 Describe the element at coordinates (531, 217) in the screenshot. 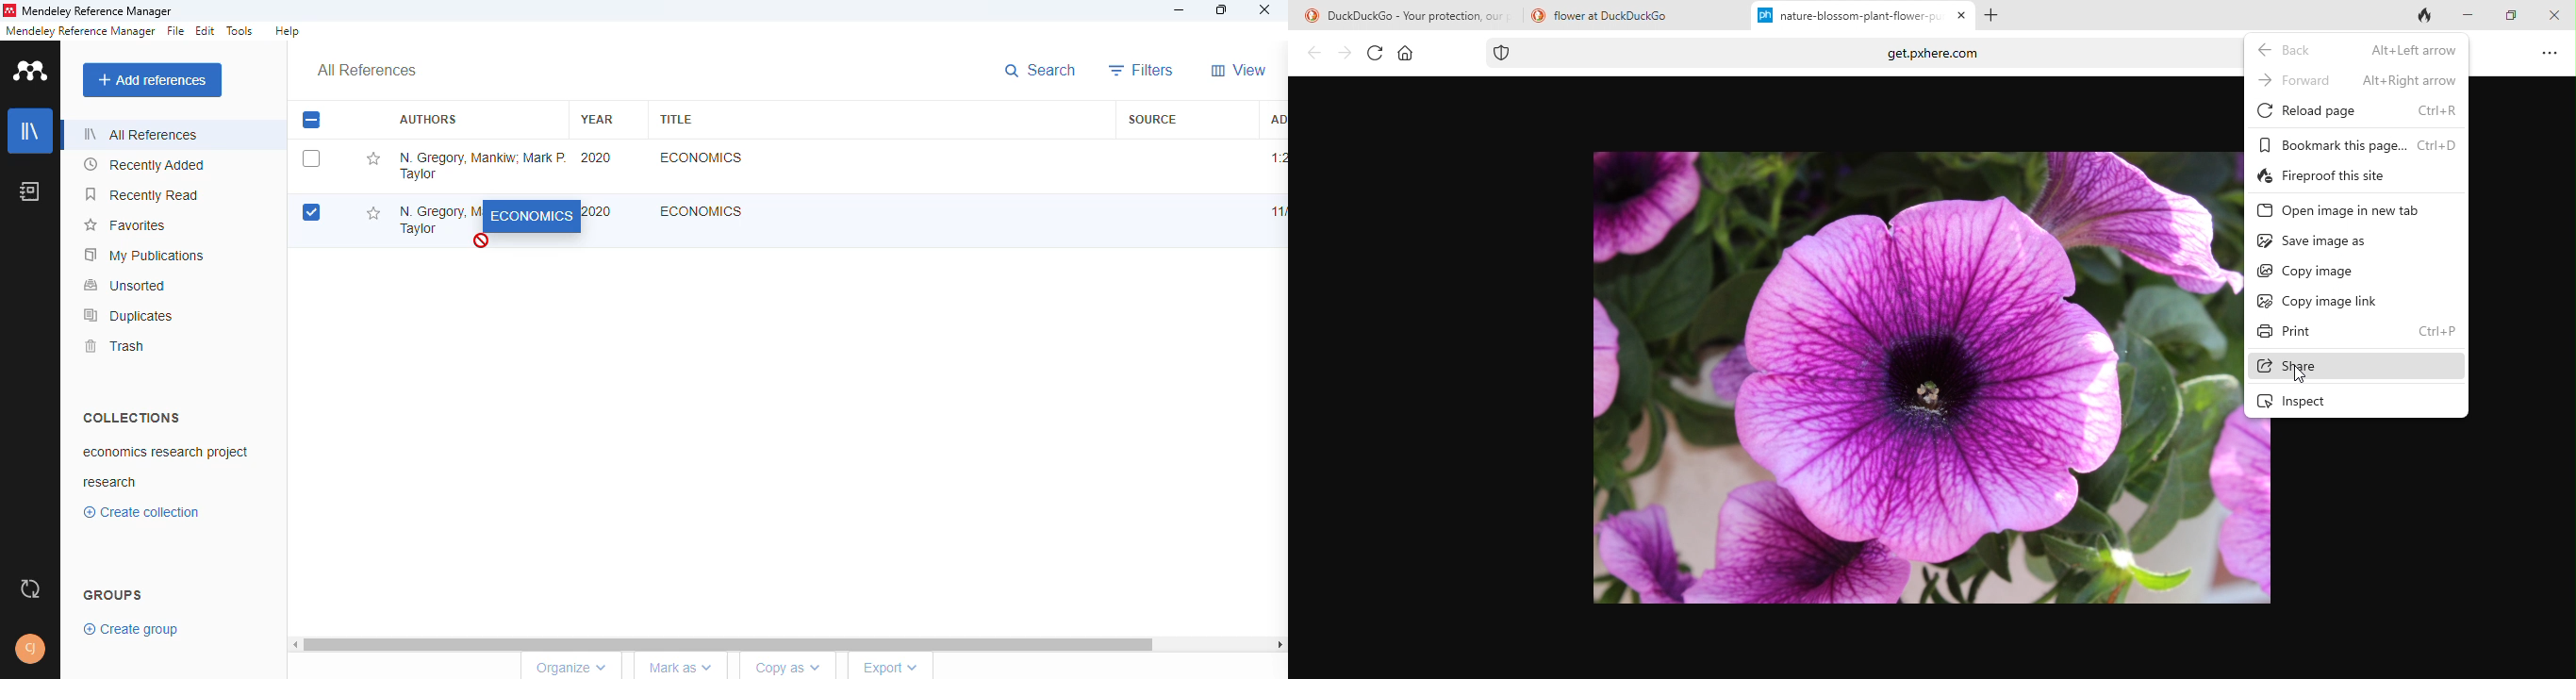

I see `economics` at that location.